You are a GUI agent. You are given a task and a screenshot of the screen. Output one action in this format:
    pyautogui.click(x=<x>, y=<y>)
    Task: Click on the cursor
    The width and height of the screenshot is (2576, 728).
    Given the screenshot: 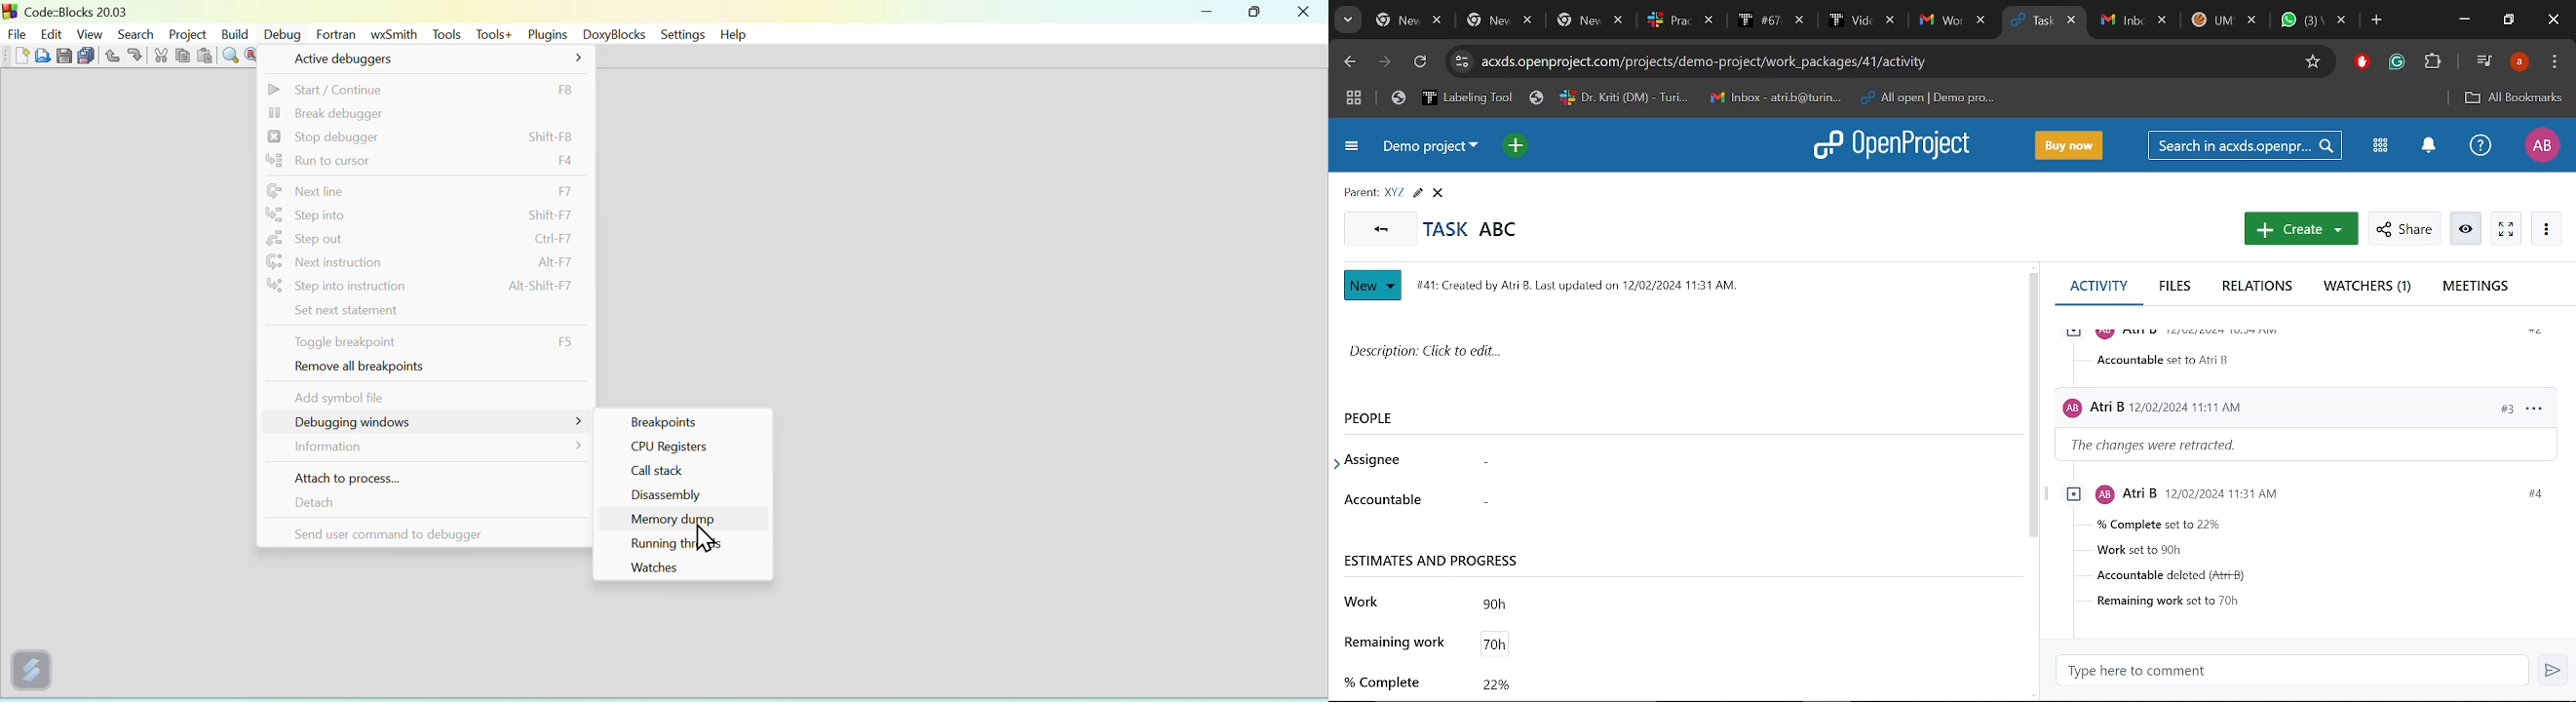 What is the action you would take?
    pyautogui.click(x=705, y=537)
    